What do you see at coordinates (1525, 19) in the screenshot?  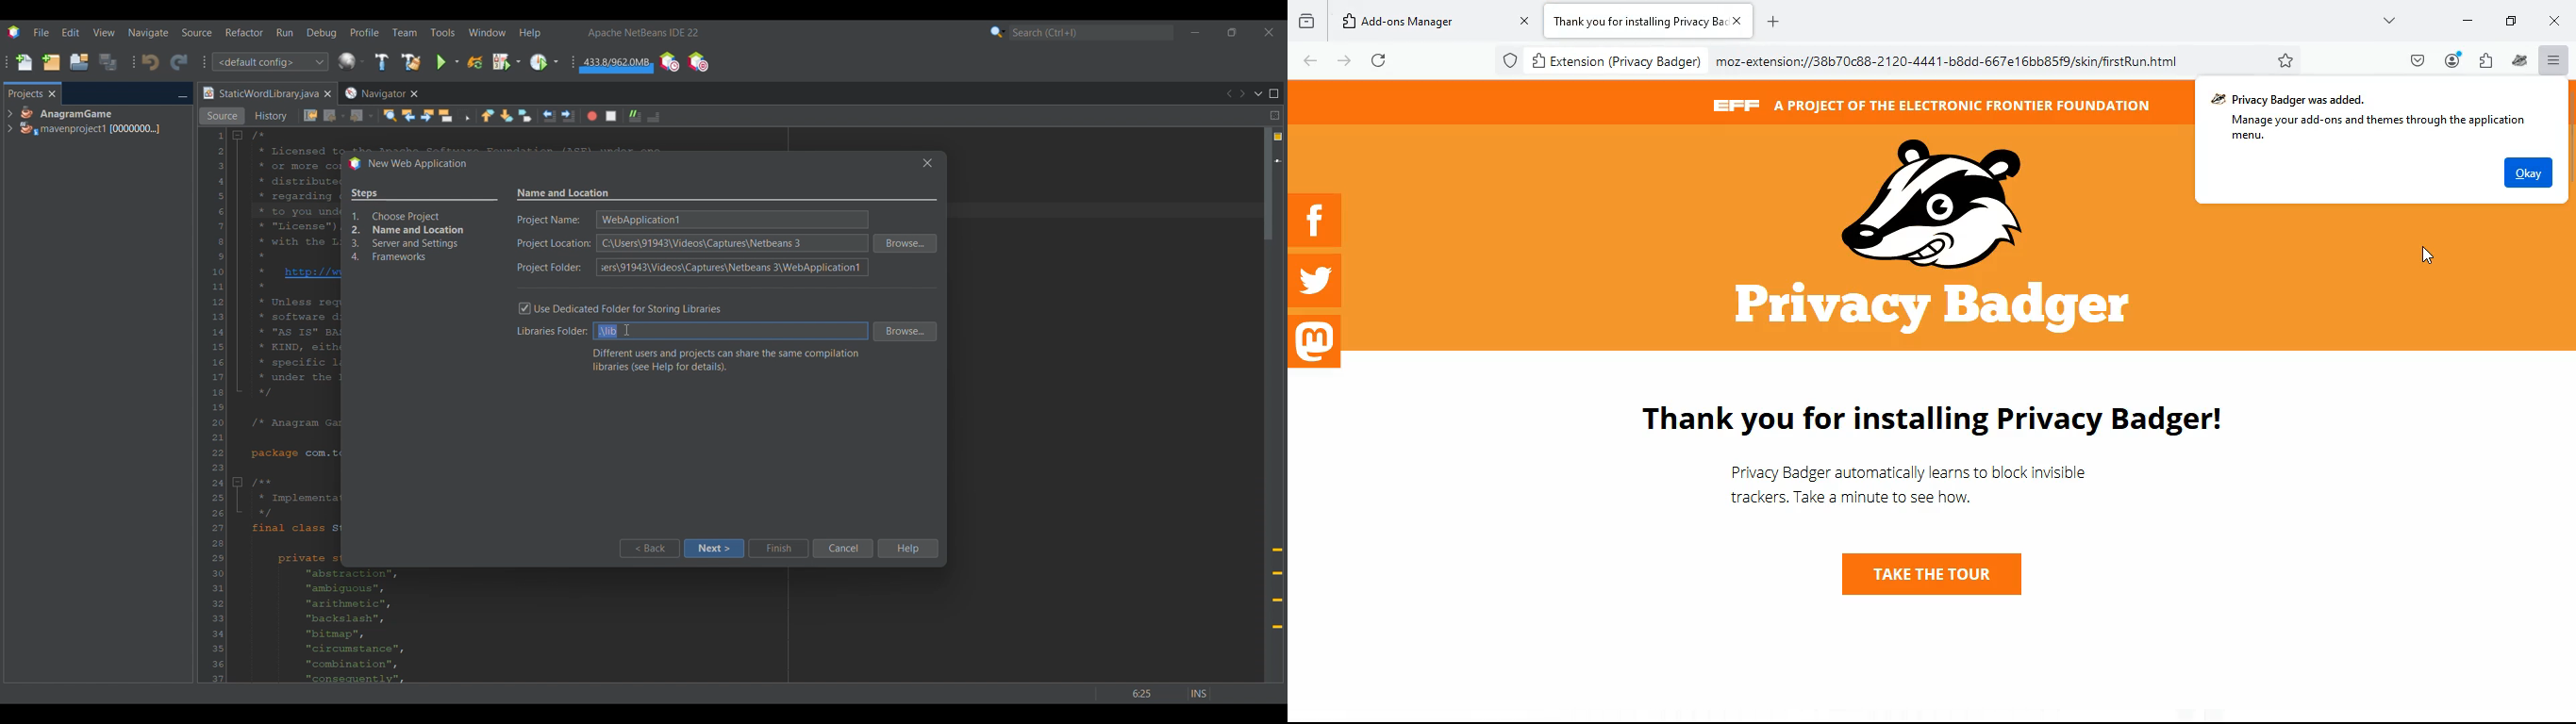 I see `close tab` at bounding box center [1525, 19].